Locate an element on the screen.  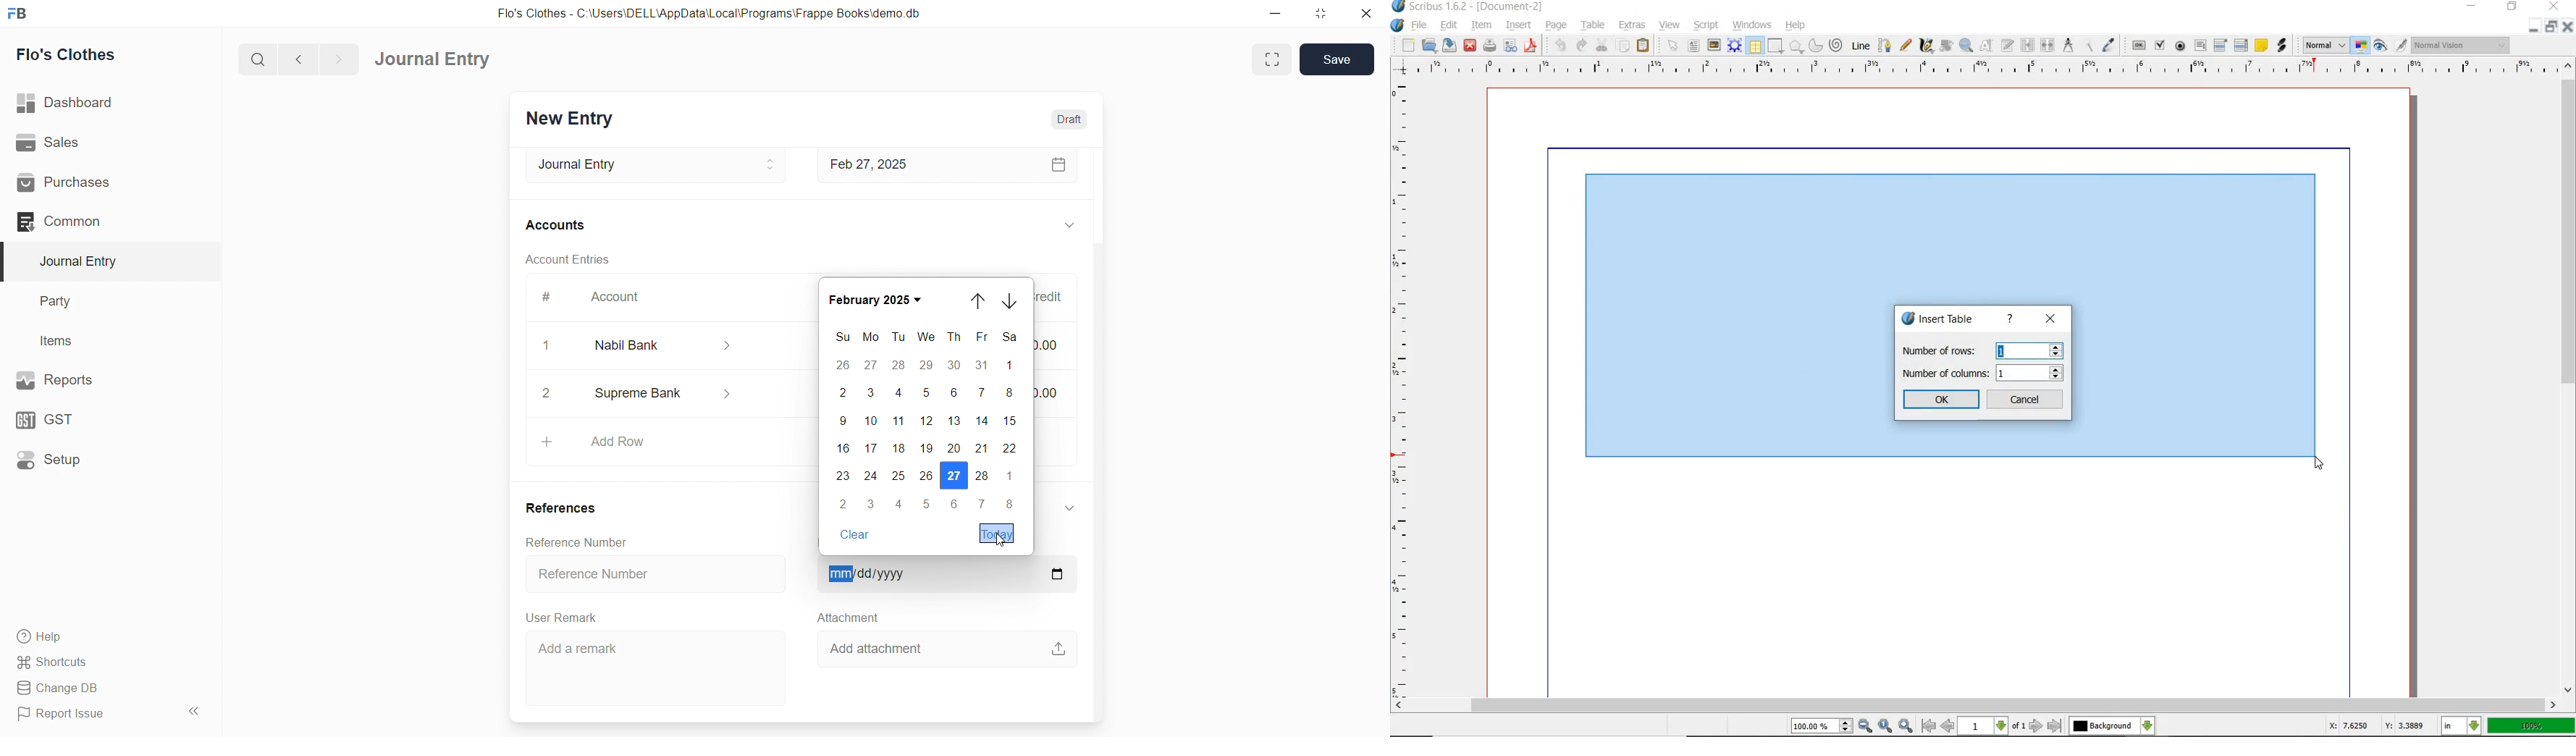
2 is located at coordinates (843, 505).